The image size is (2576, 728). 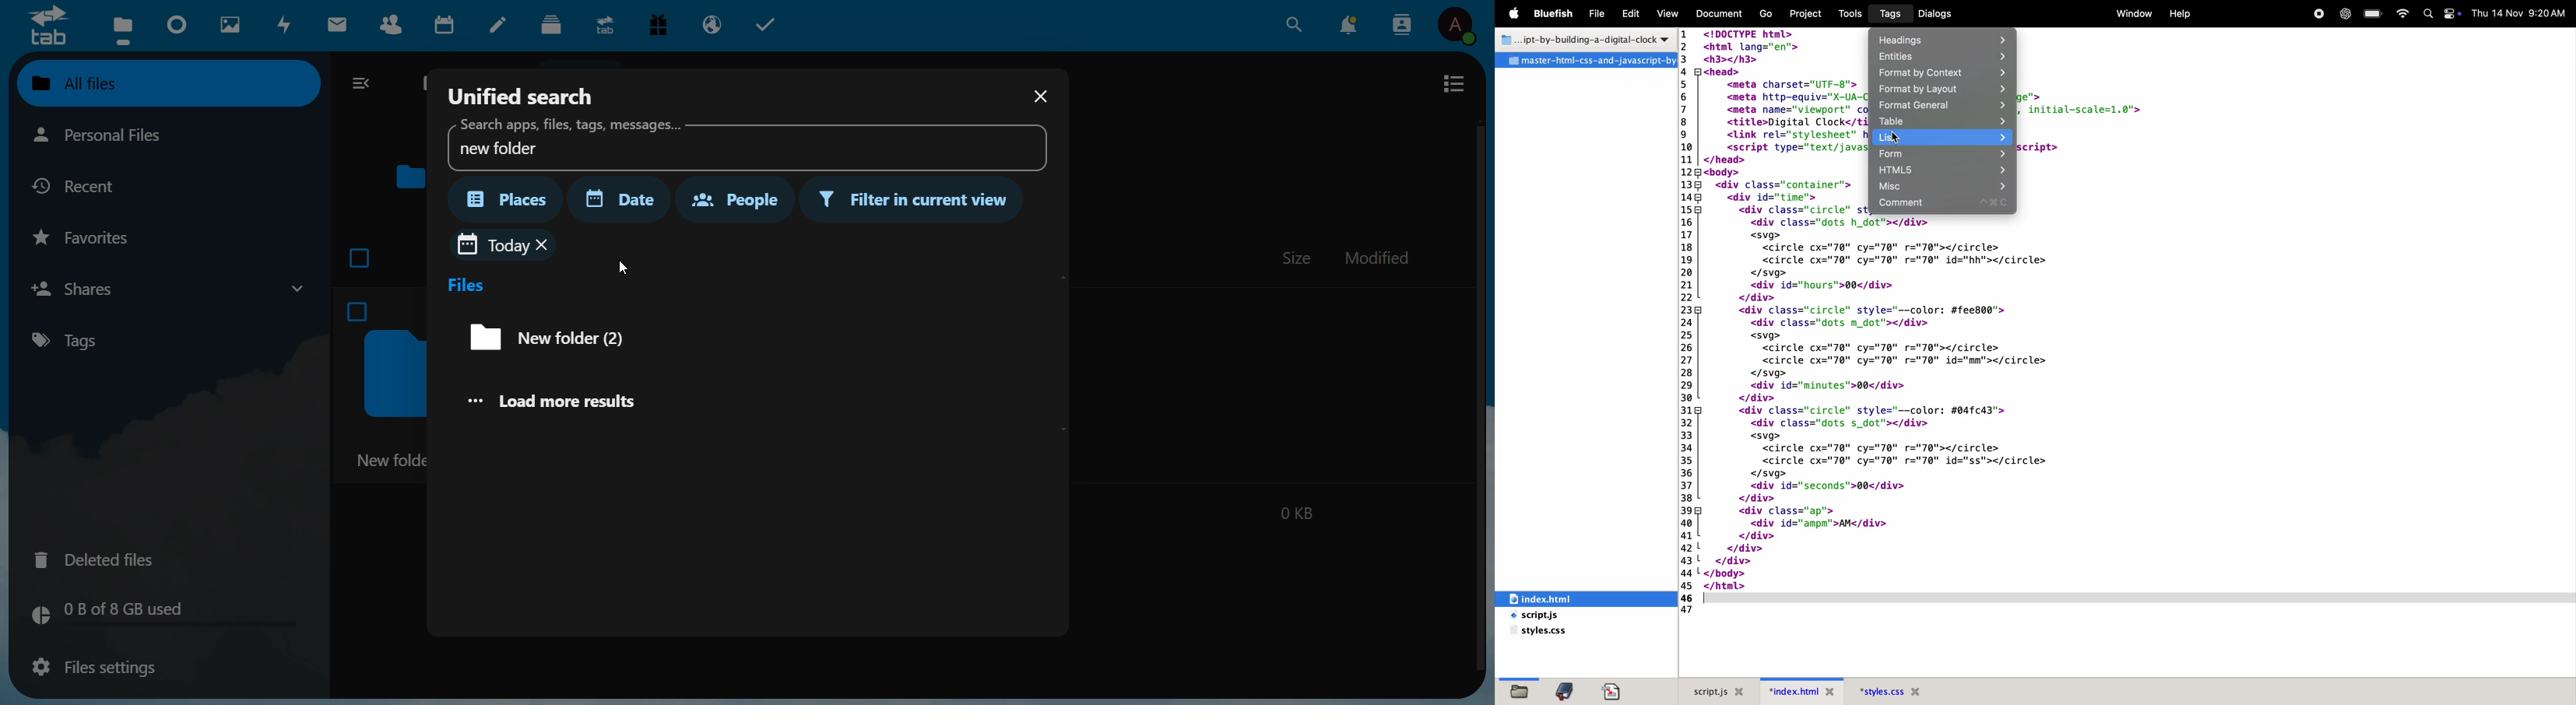 What do you see at coordinates (104, 558) in the screenshot?
I see `deleted files` at bounding box center [104, 558].